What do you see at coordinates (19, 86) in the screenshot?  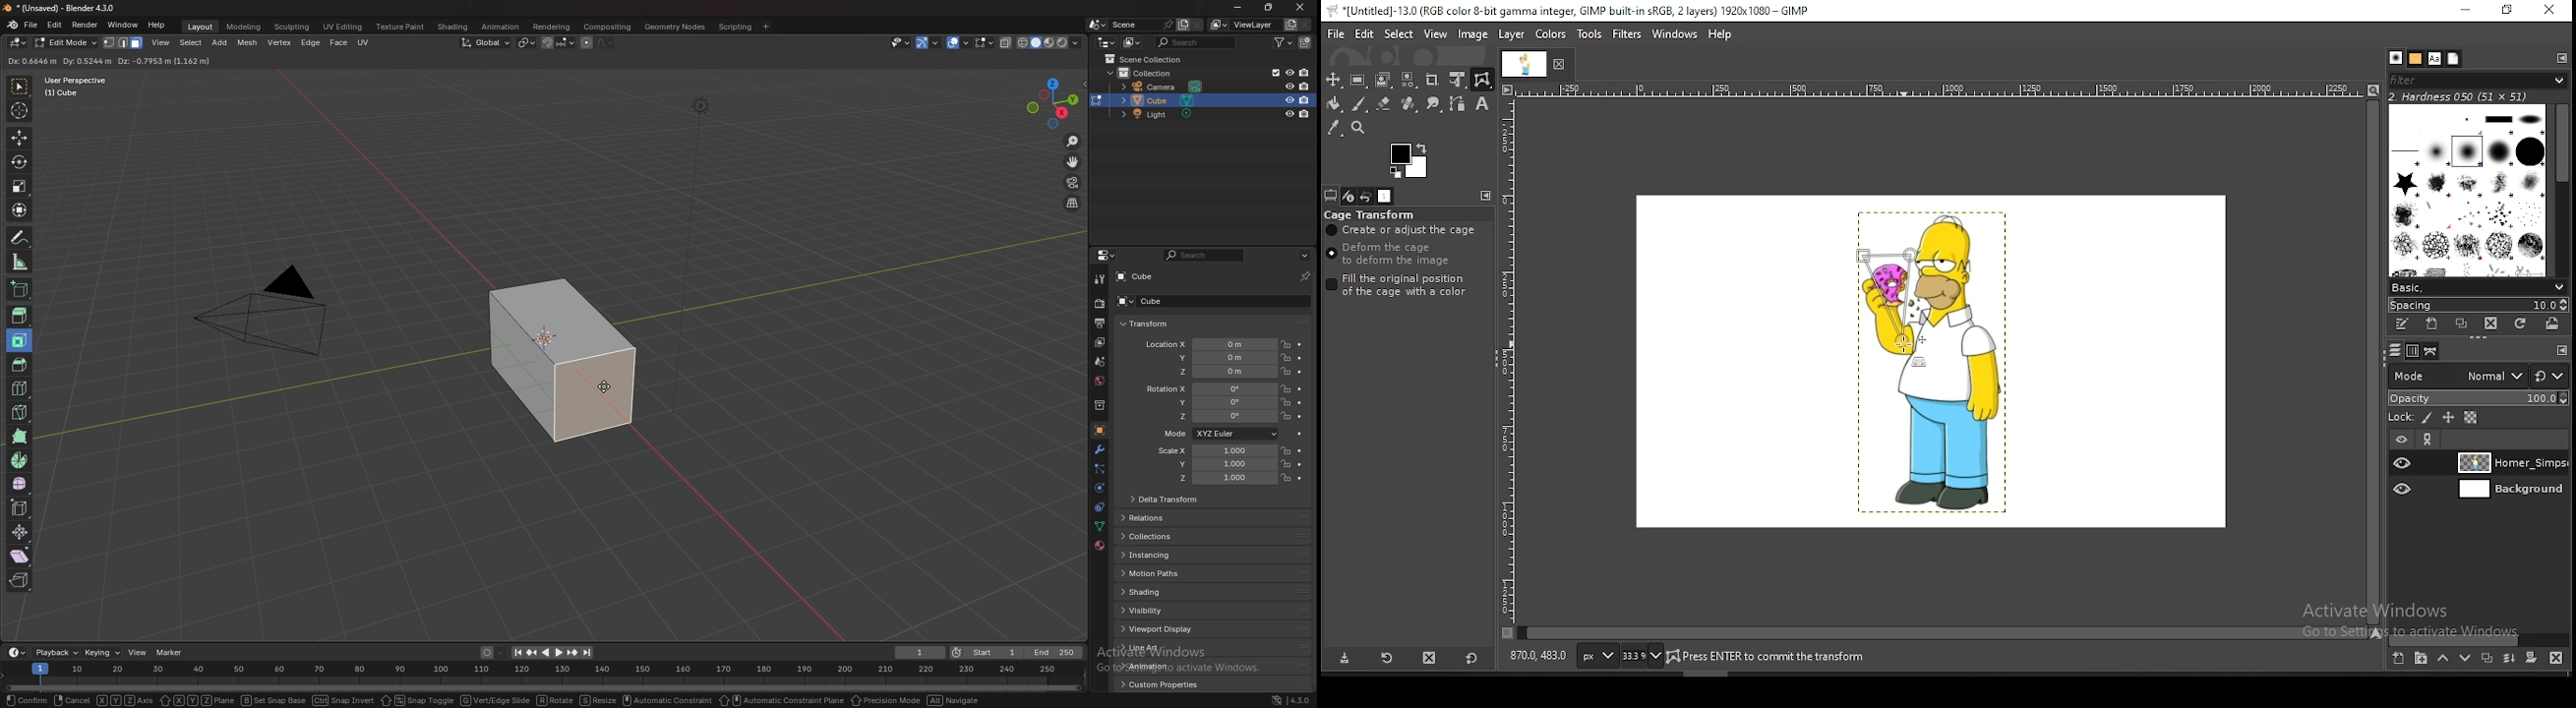 I see `selector` at bounding box center [19, 86].